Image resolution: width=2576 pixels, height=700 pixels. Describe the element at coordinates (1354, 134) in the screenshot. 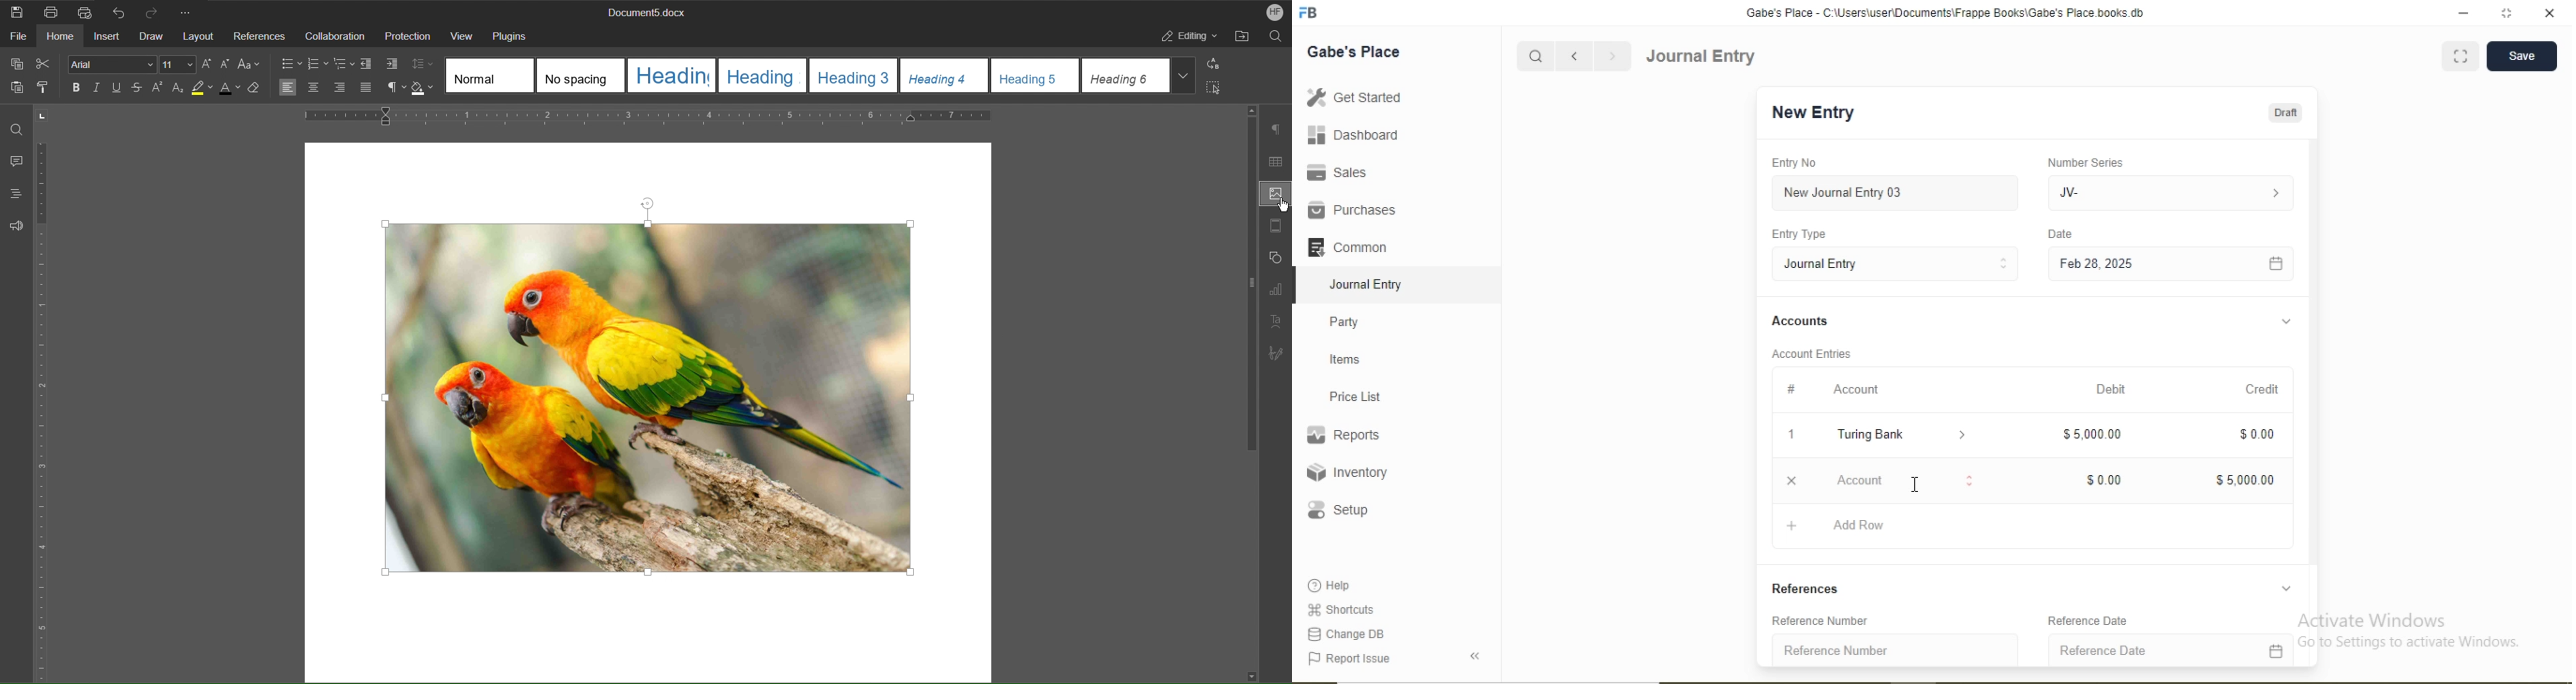

I see `Dashboard` at that location.